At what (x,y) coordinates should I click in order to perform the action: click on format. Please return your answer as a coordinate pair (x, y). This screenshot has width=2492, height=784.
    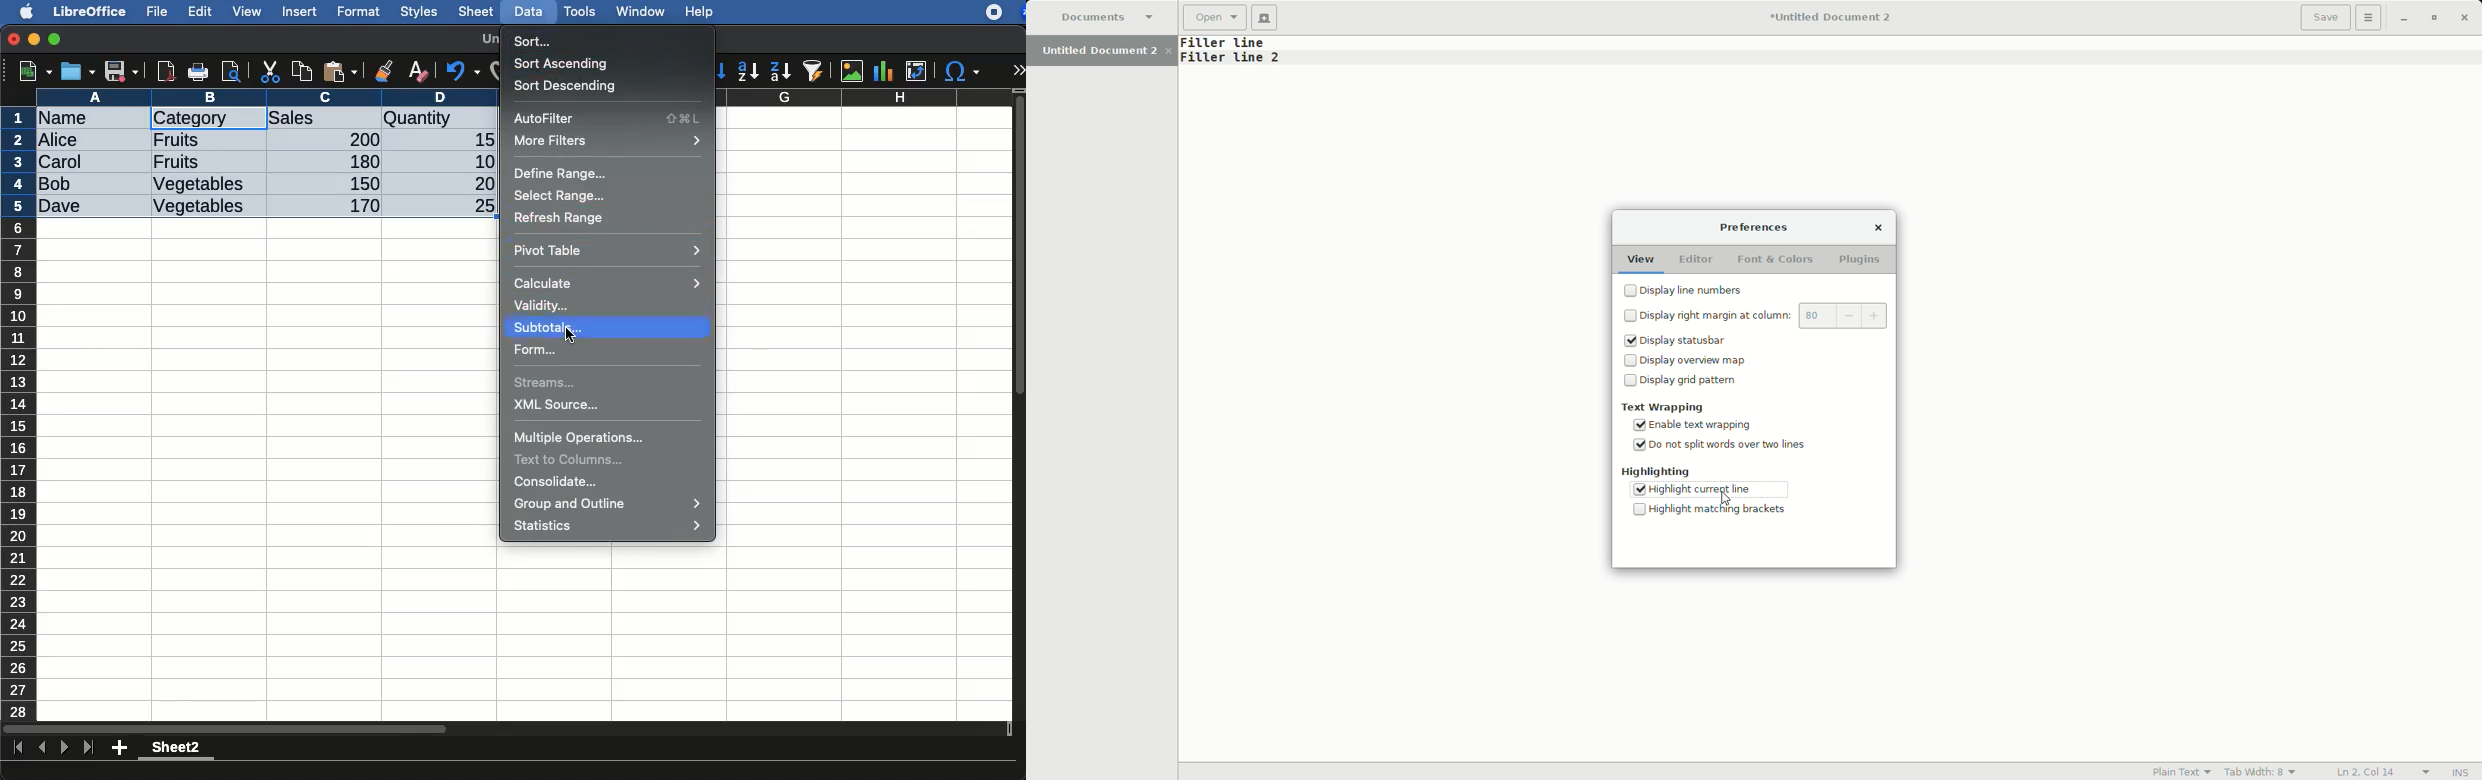
    Looking at the image, I should click on (359, 12).